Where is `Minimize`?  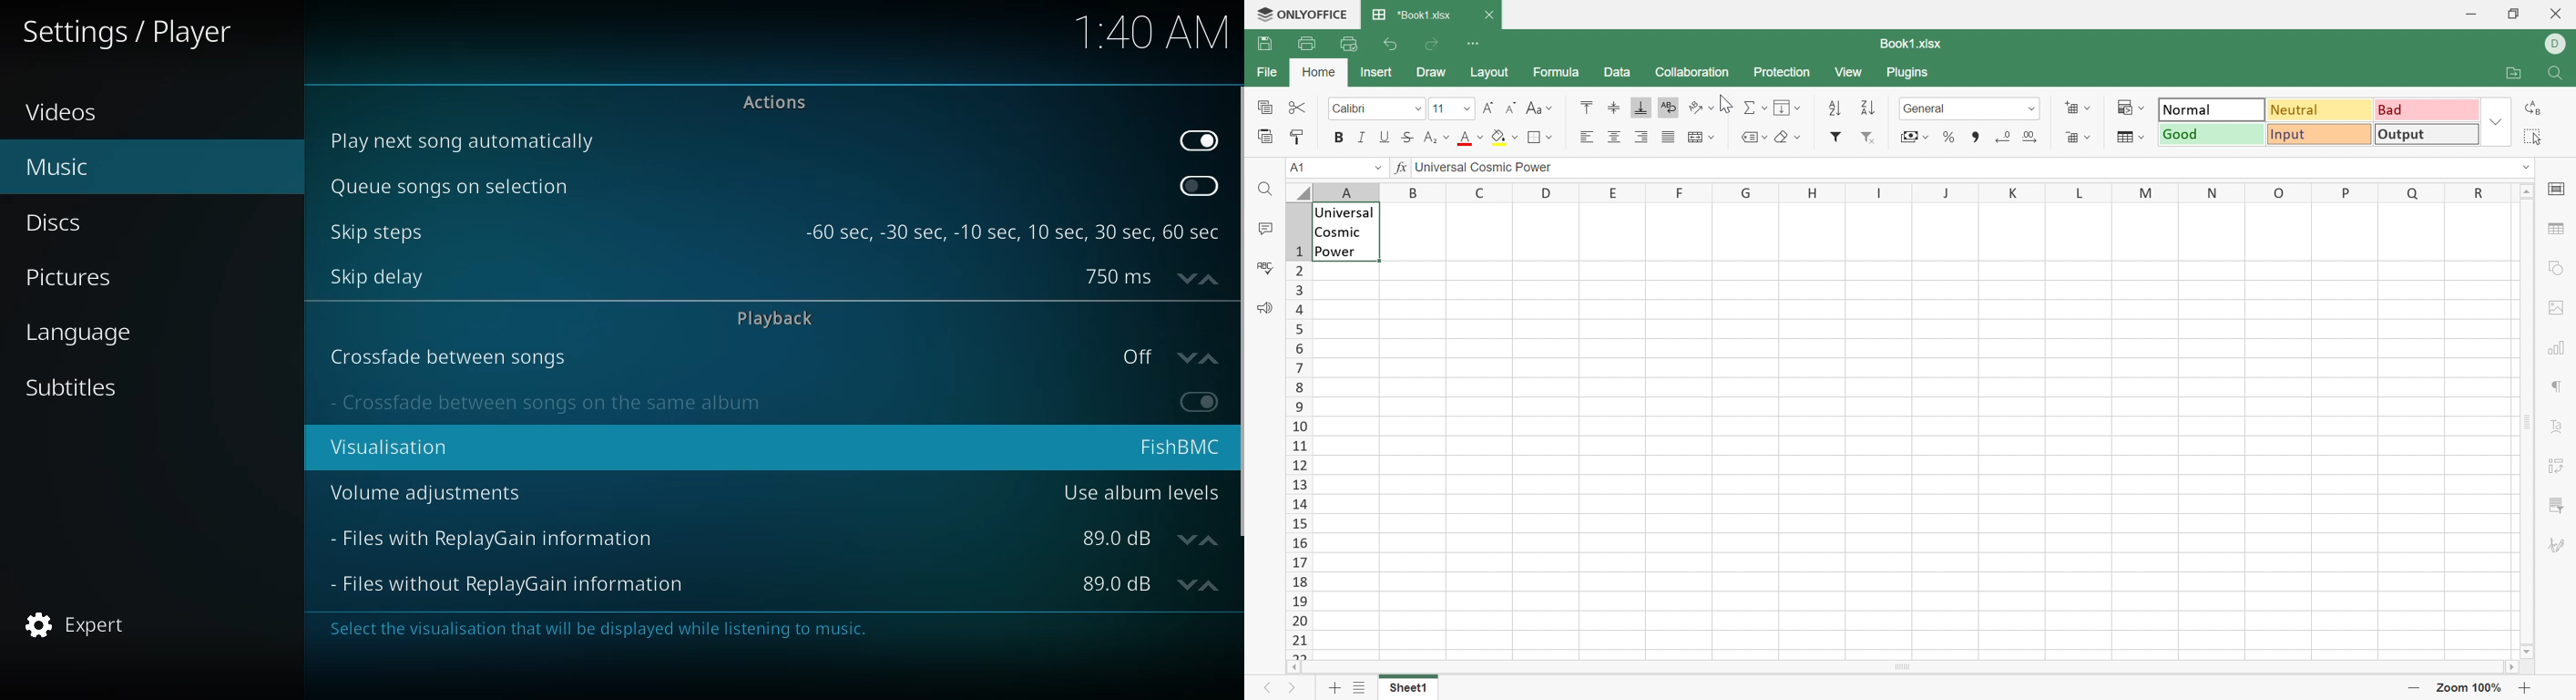 Minimize is located at coordinates (2475, 13).